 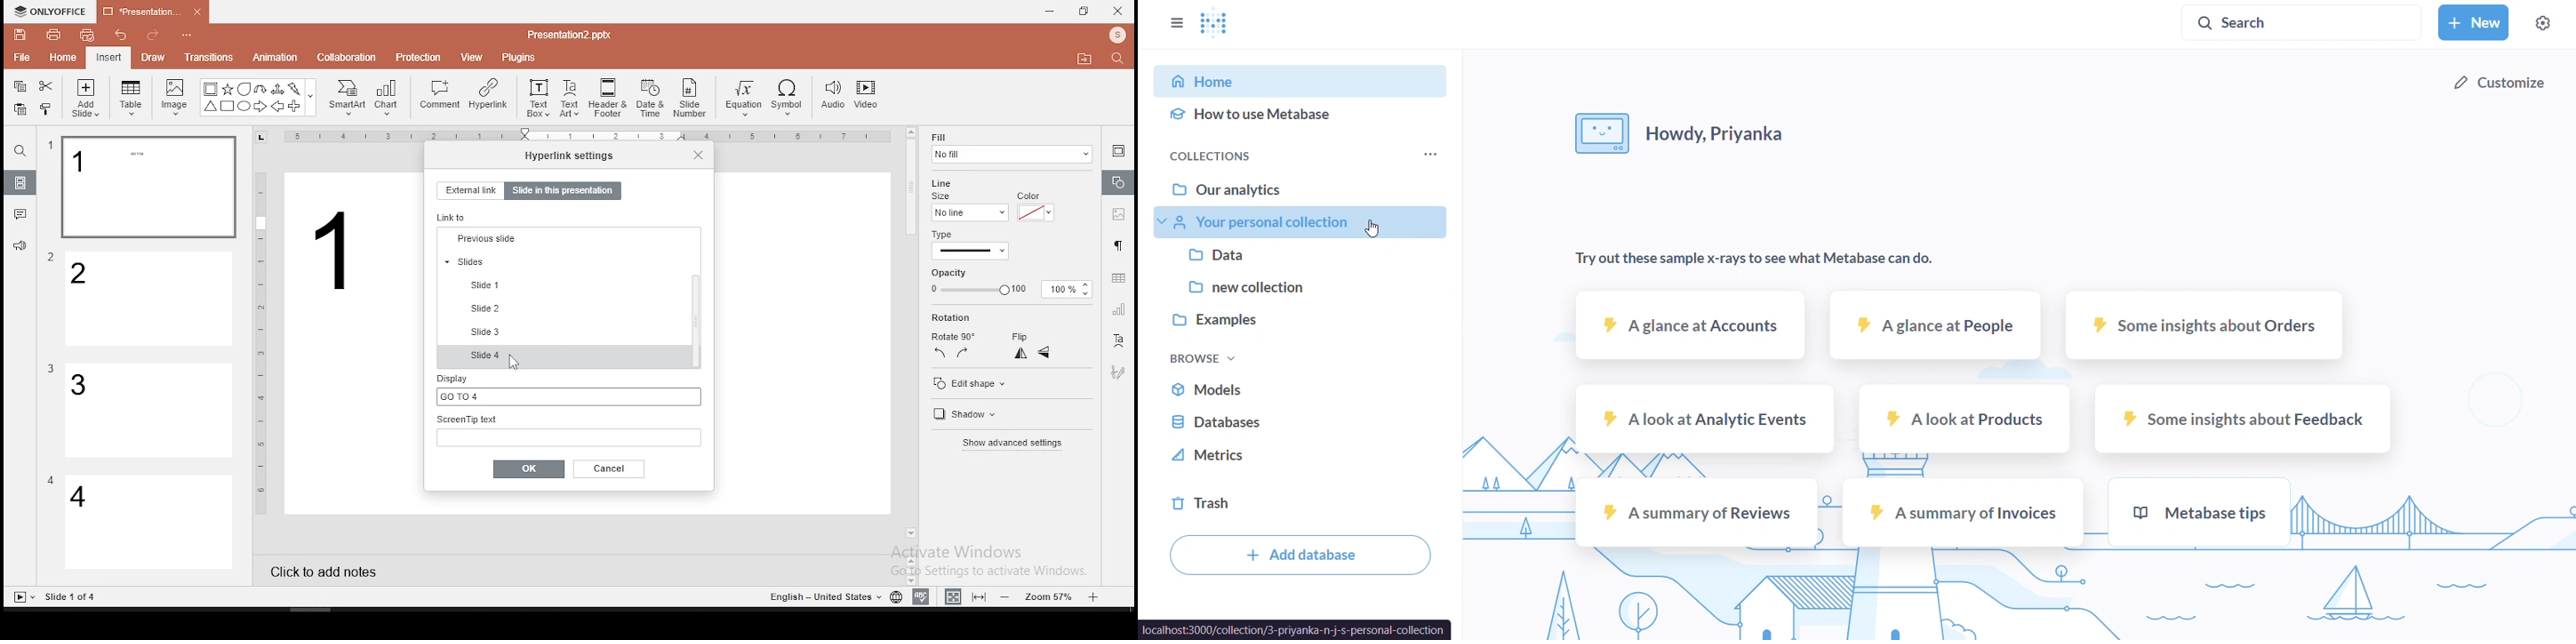 I want to click on redo, so click(x=153, y=37).